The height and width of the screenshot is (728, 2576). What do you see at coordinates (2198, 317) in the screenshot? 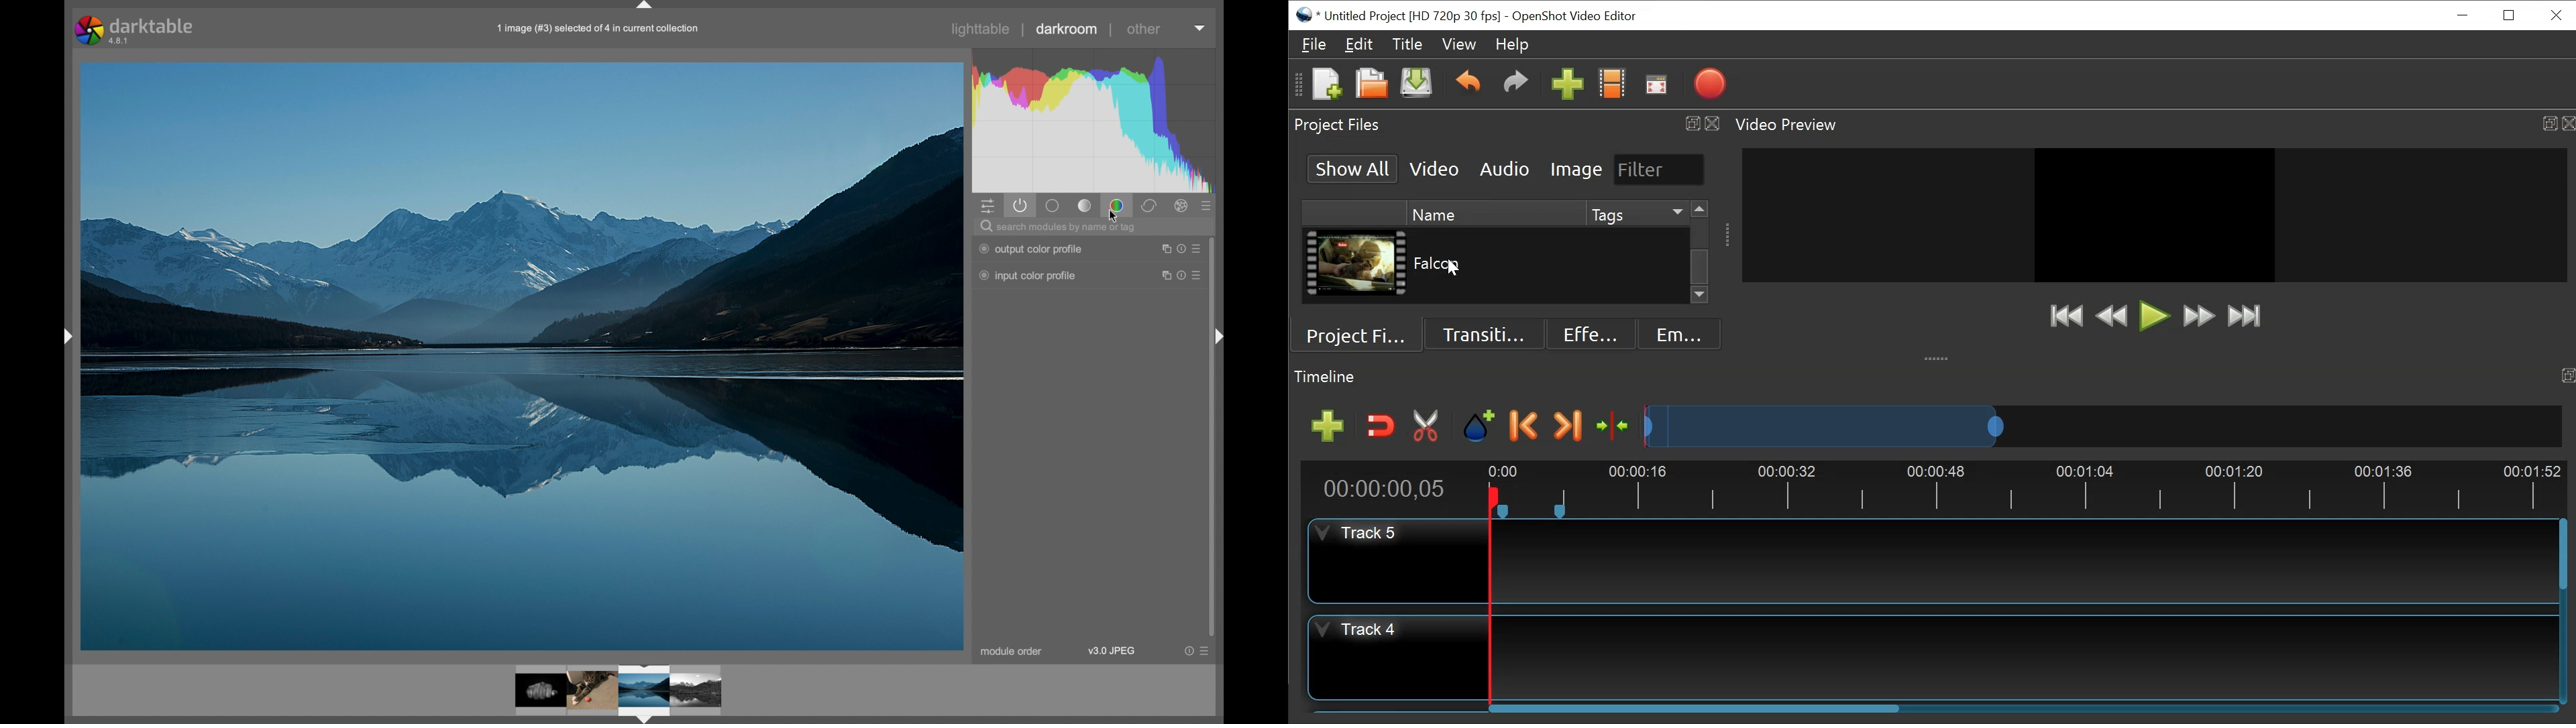
I see `Fast Forward` at bounding box center [2198, 317].